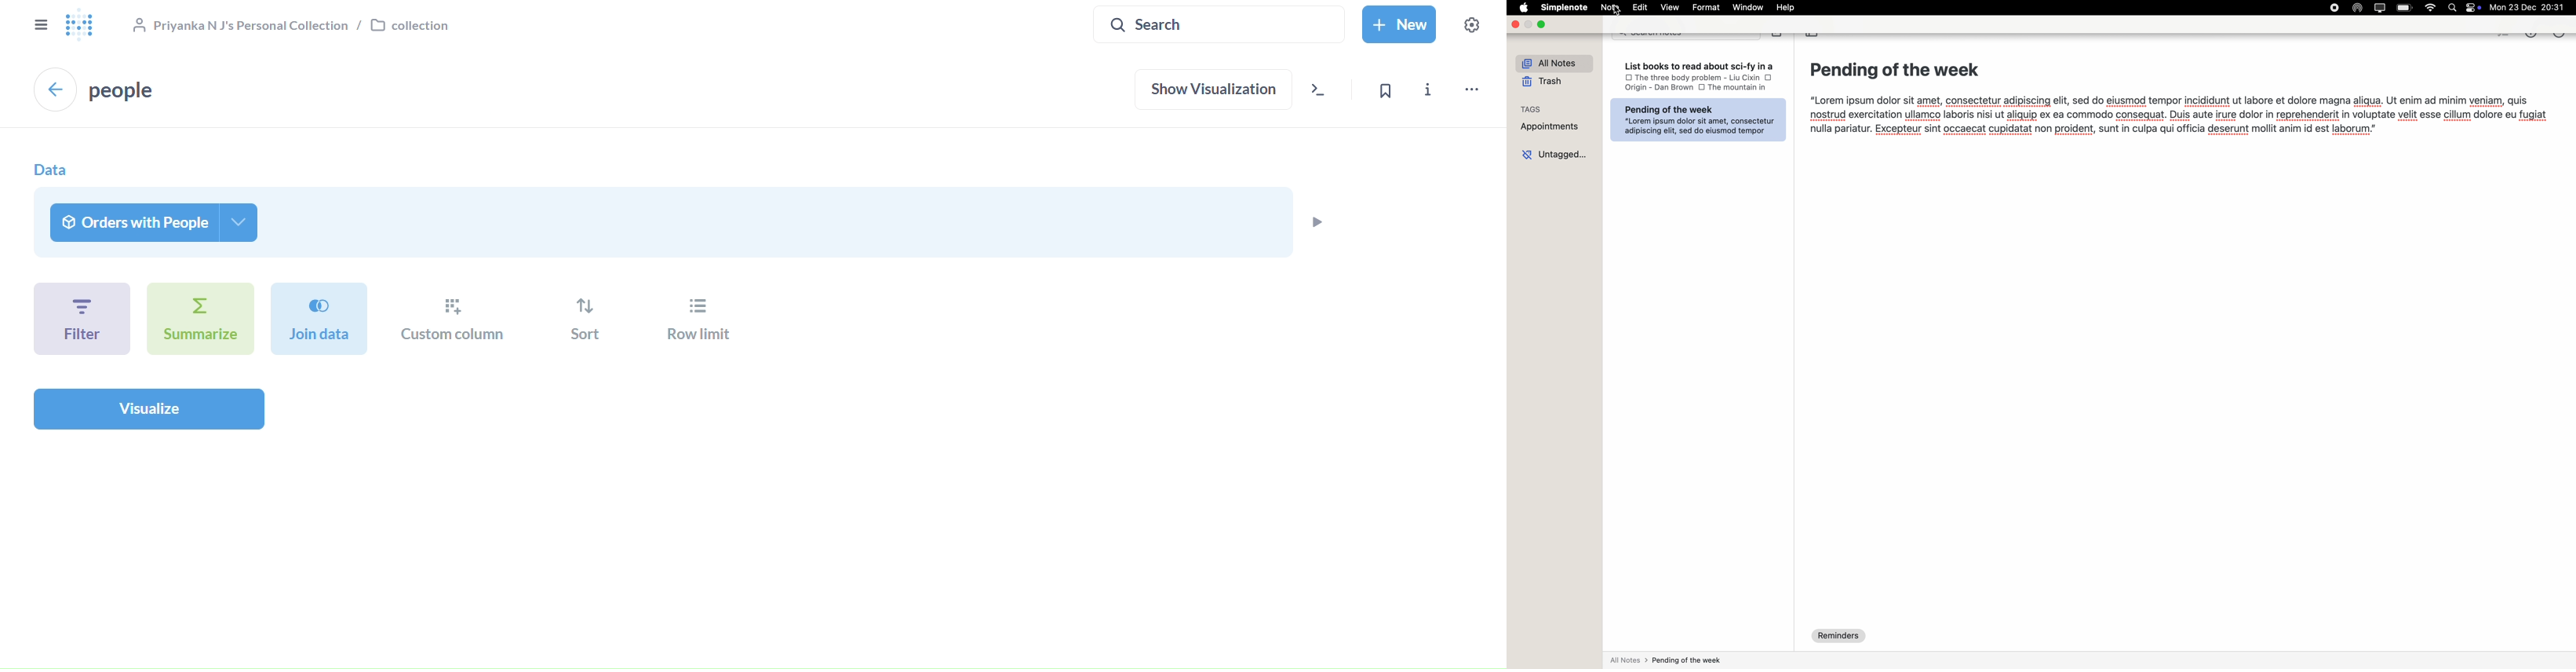 The width and height of the screenshot is (2576, 672). I want to click on List books to read about sci-fv in a, so click(1698, 64).